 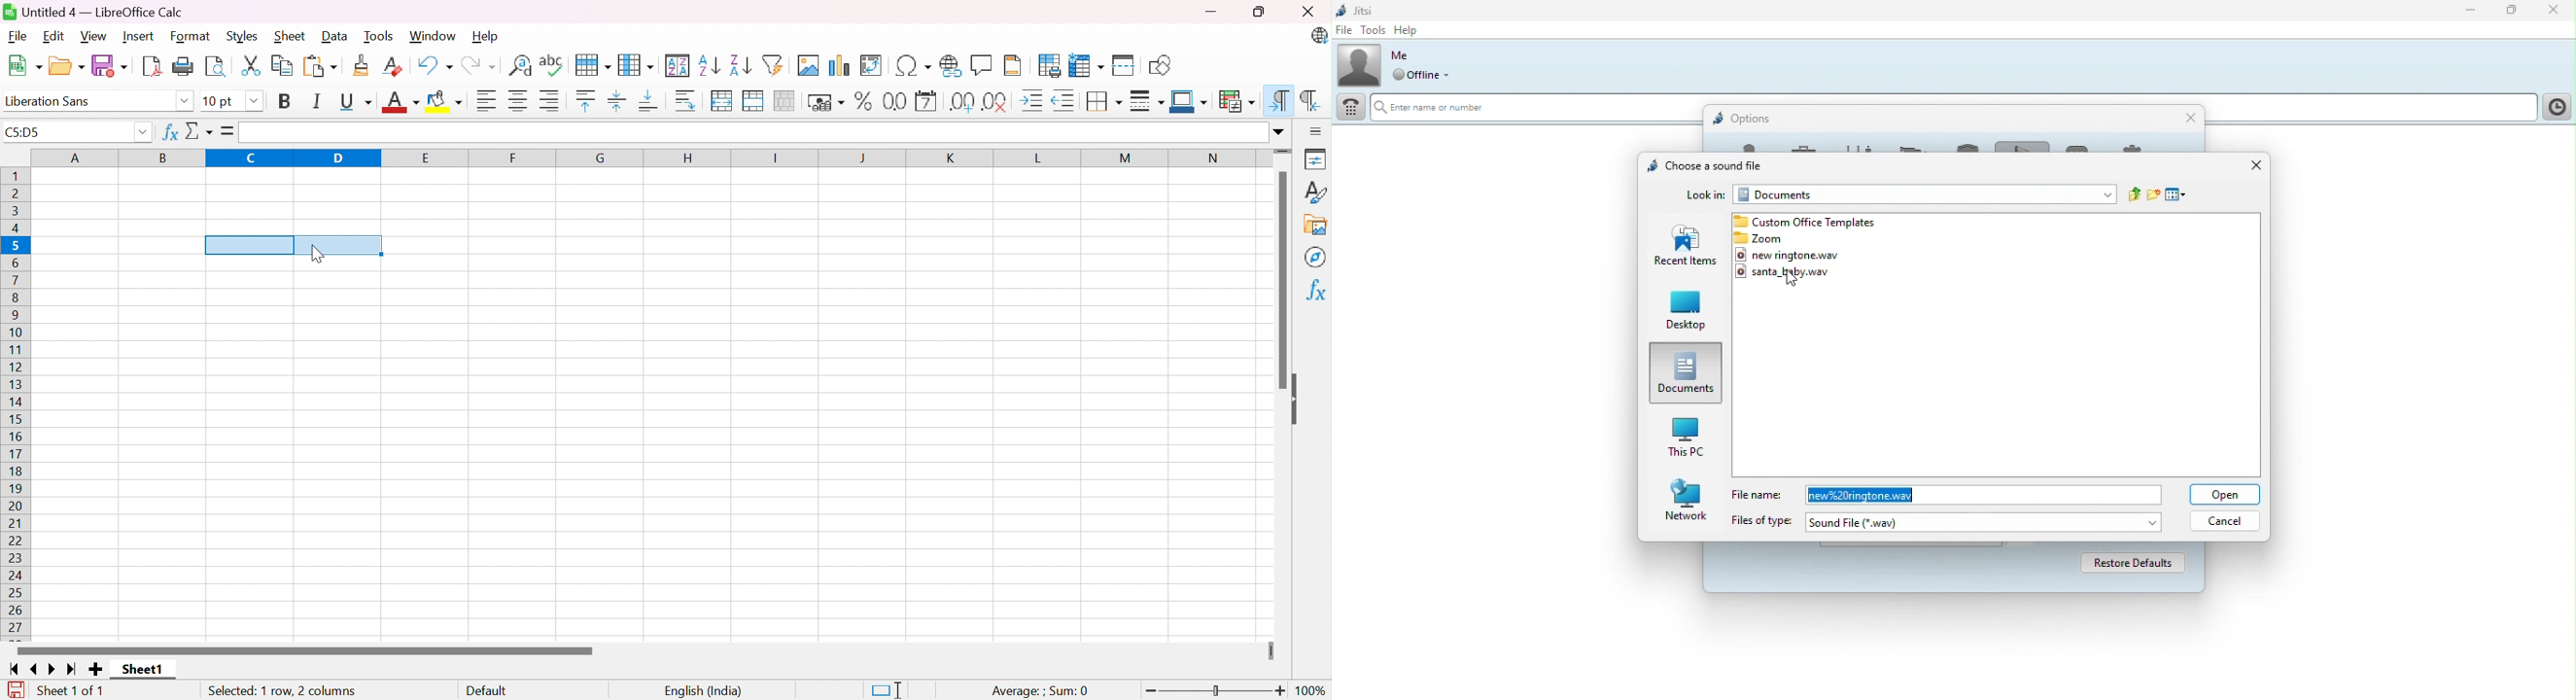 What do you see at coordinates (28, 134) in the screenshot?
I see `C5:D5` at bounding box center [28, 134].